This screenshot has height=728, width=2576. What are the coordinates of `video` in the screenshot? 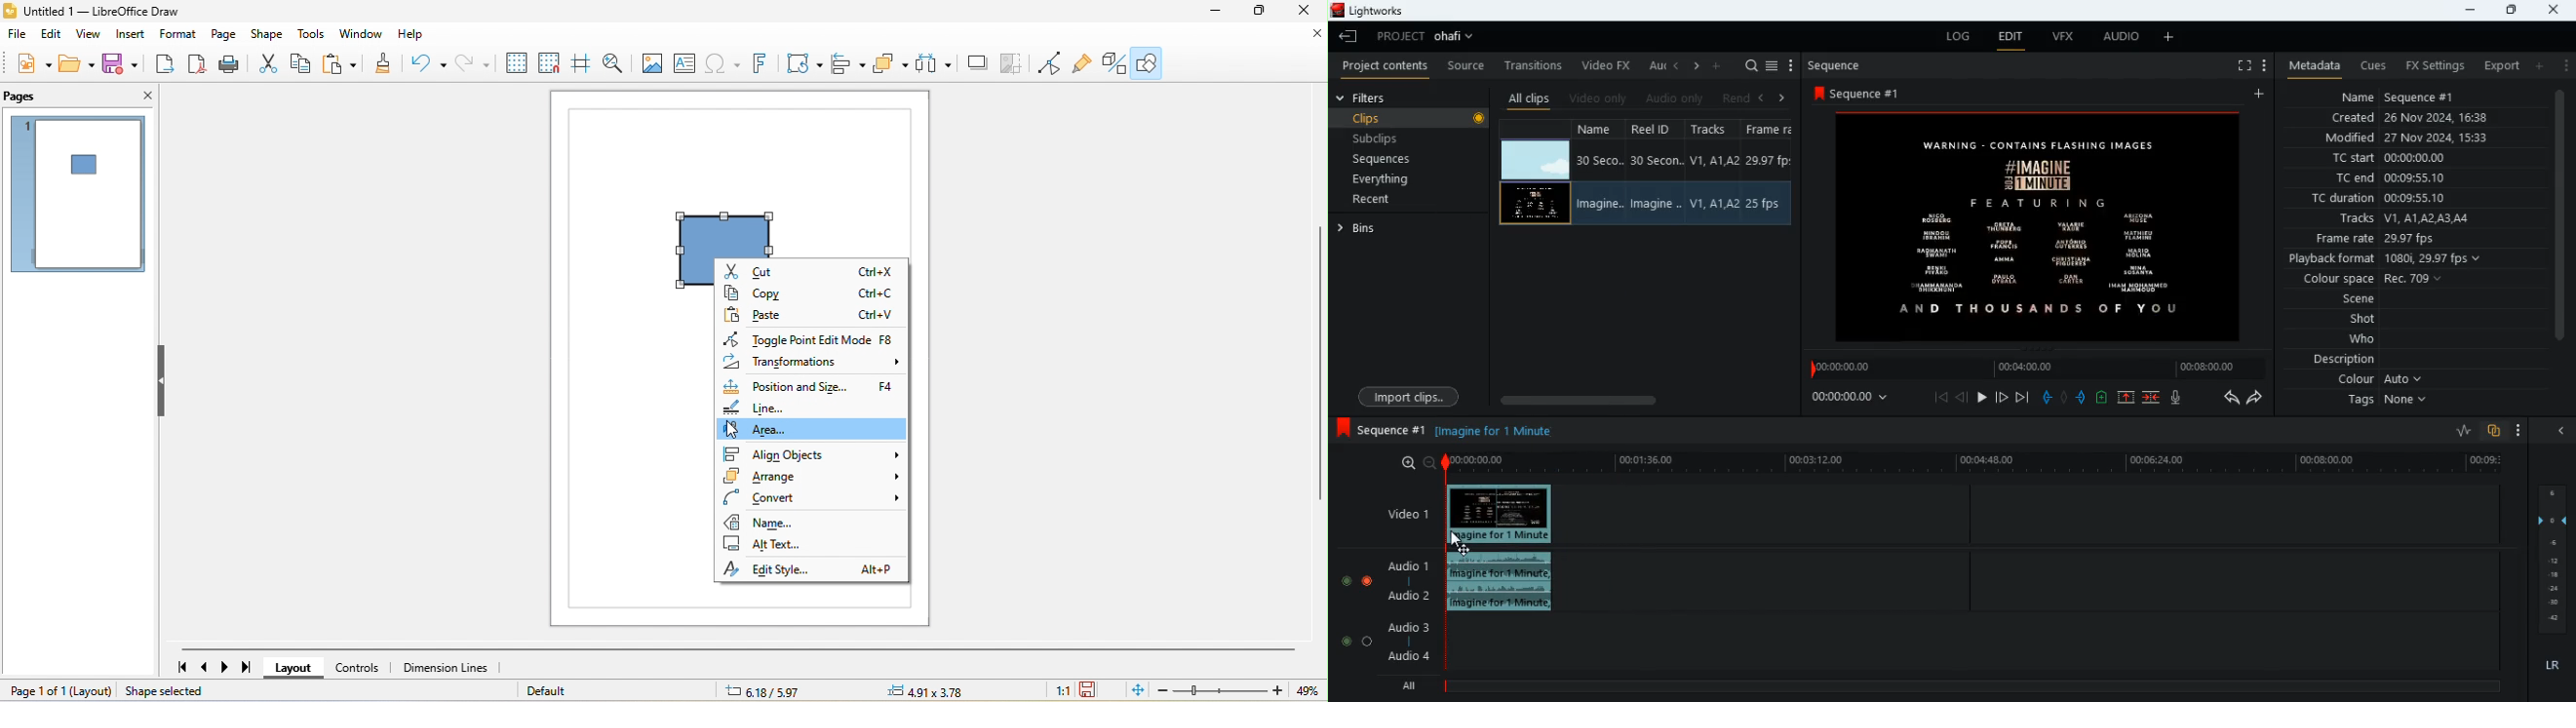 It's located at (1536, 158).